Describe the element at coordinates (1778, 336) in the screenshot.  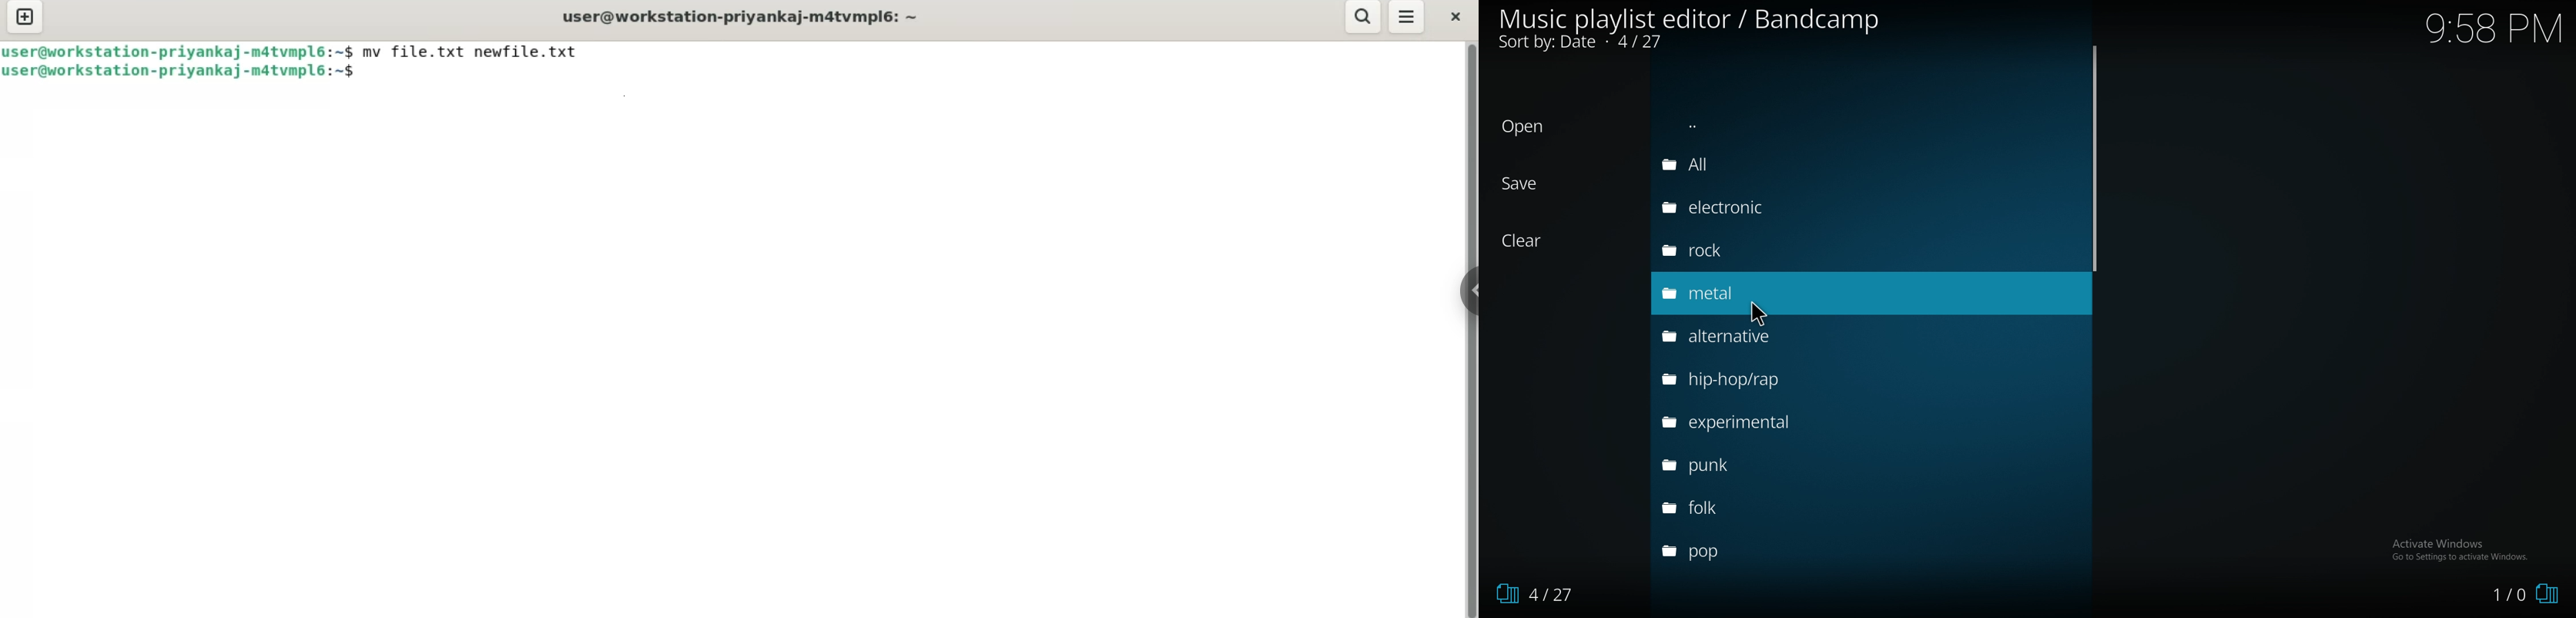
I see `music genre` at that location.